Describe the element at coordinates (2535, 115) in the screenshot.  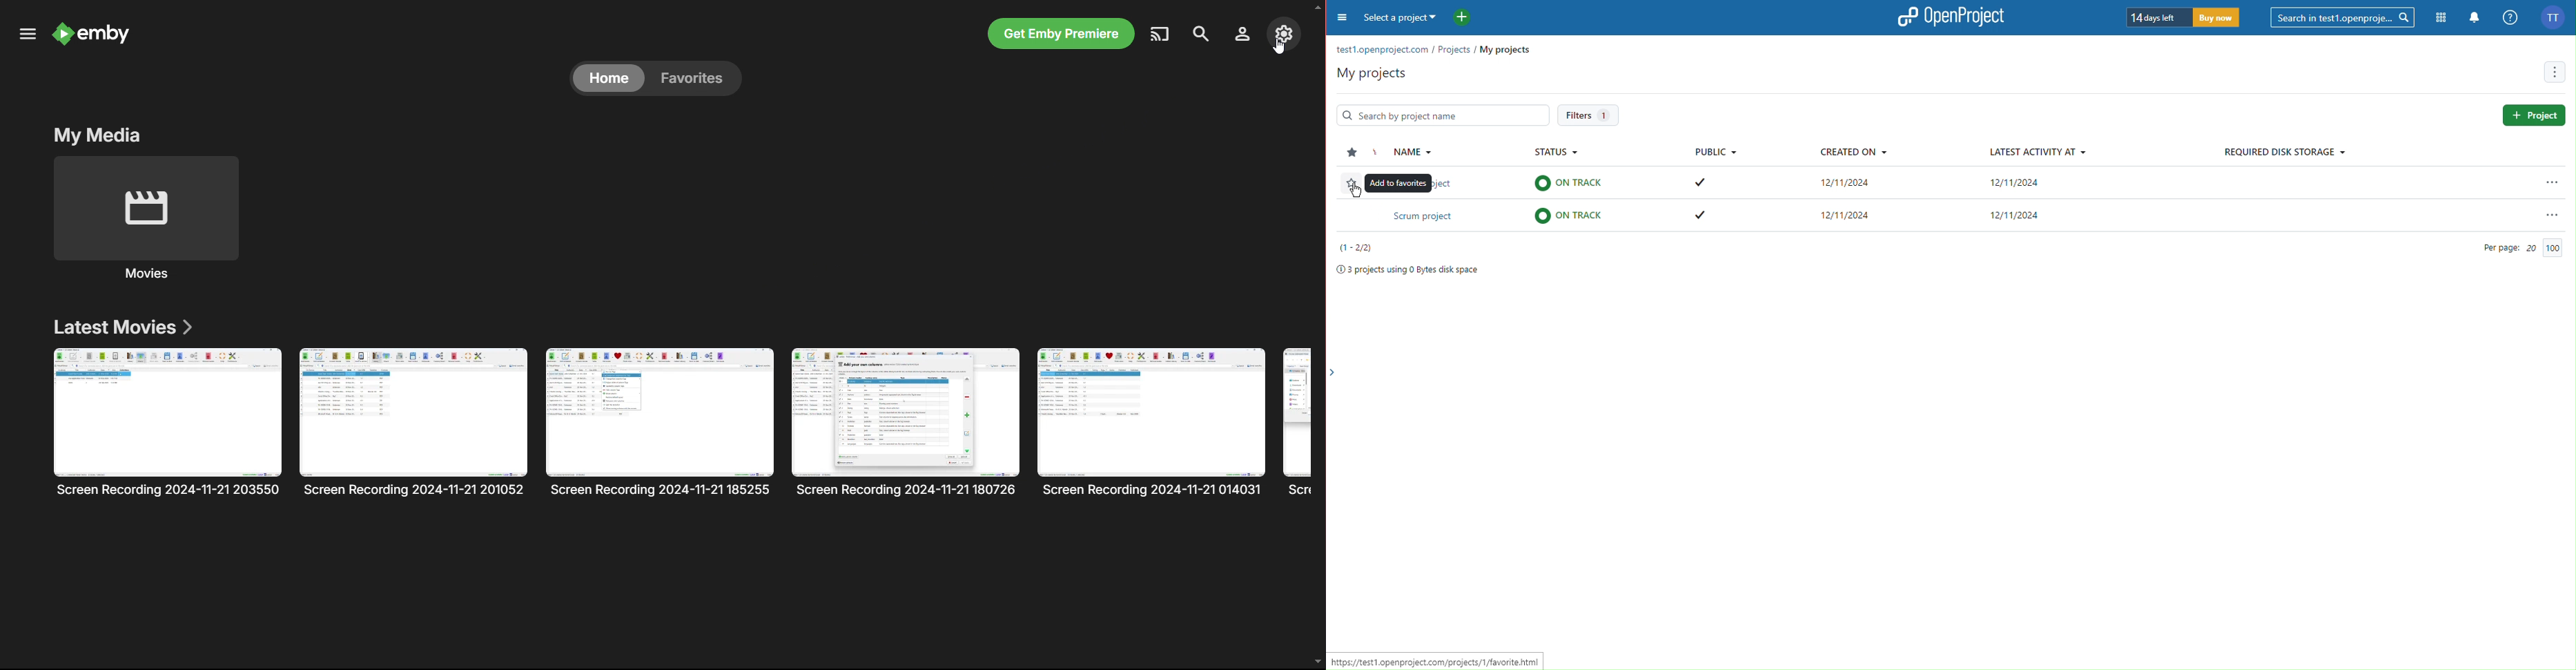
I see `Project` at that location.